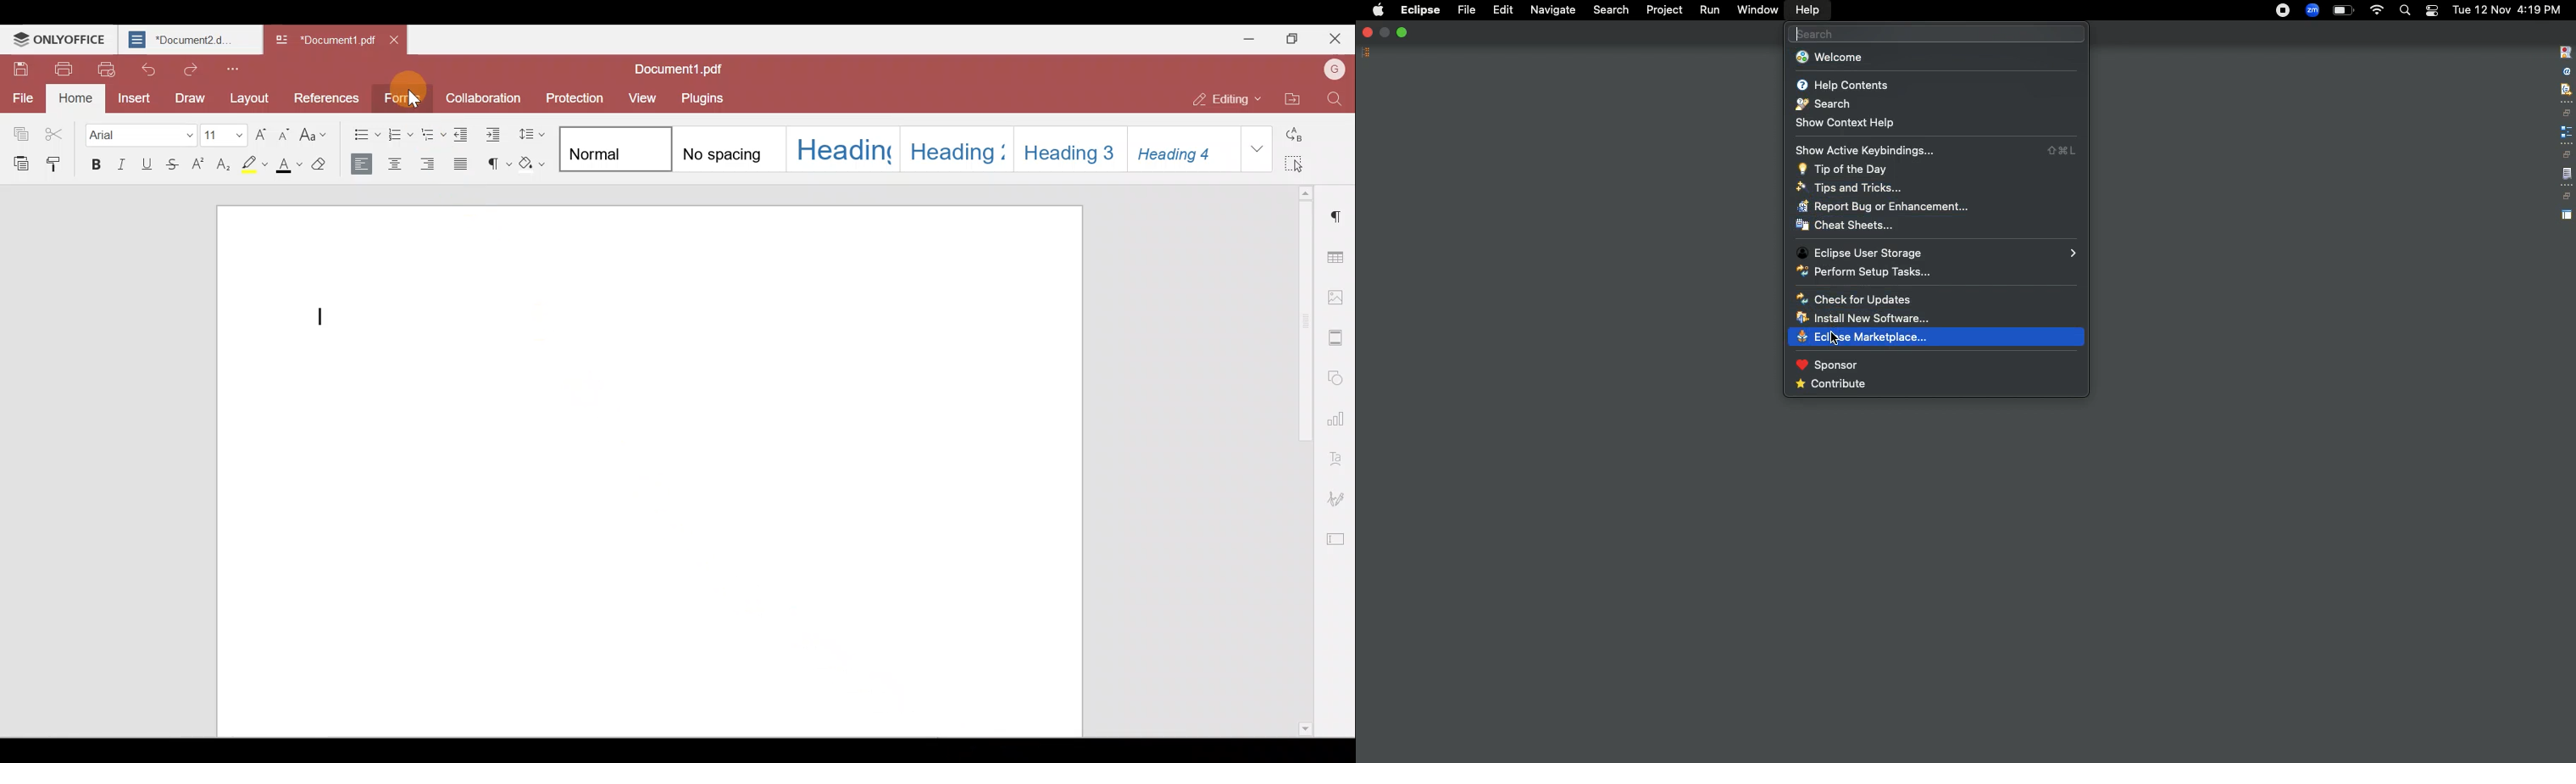 The height and width of the screenshot is (784, 2576). I want to click on References, so click(323, 97).